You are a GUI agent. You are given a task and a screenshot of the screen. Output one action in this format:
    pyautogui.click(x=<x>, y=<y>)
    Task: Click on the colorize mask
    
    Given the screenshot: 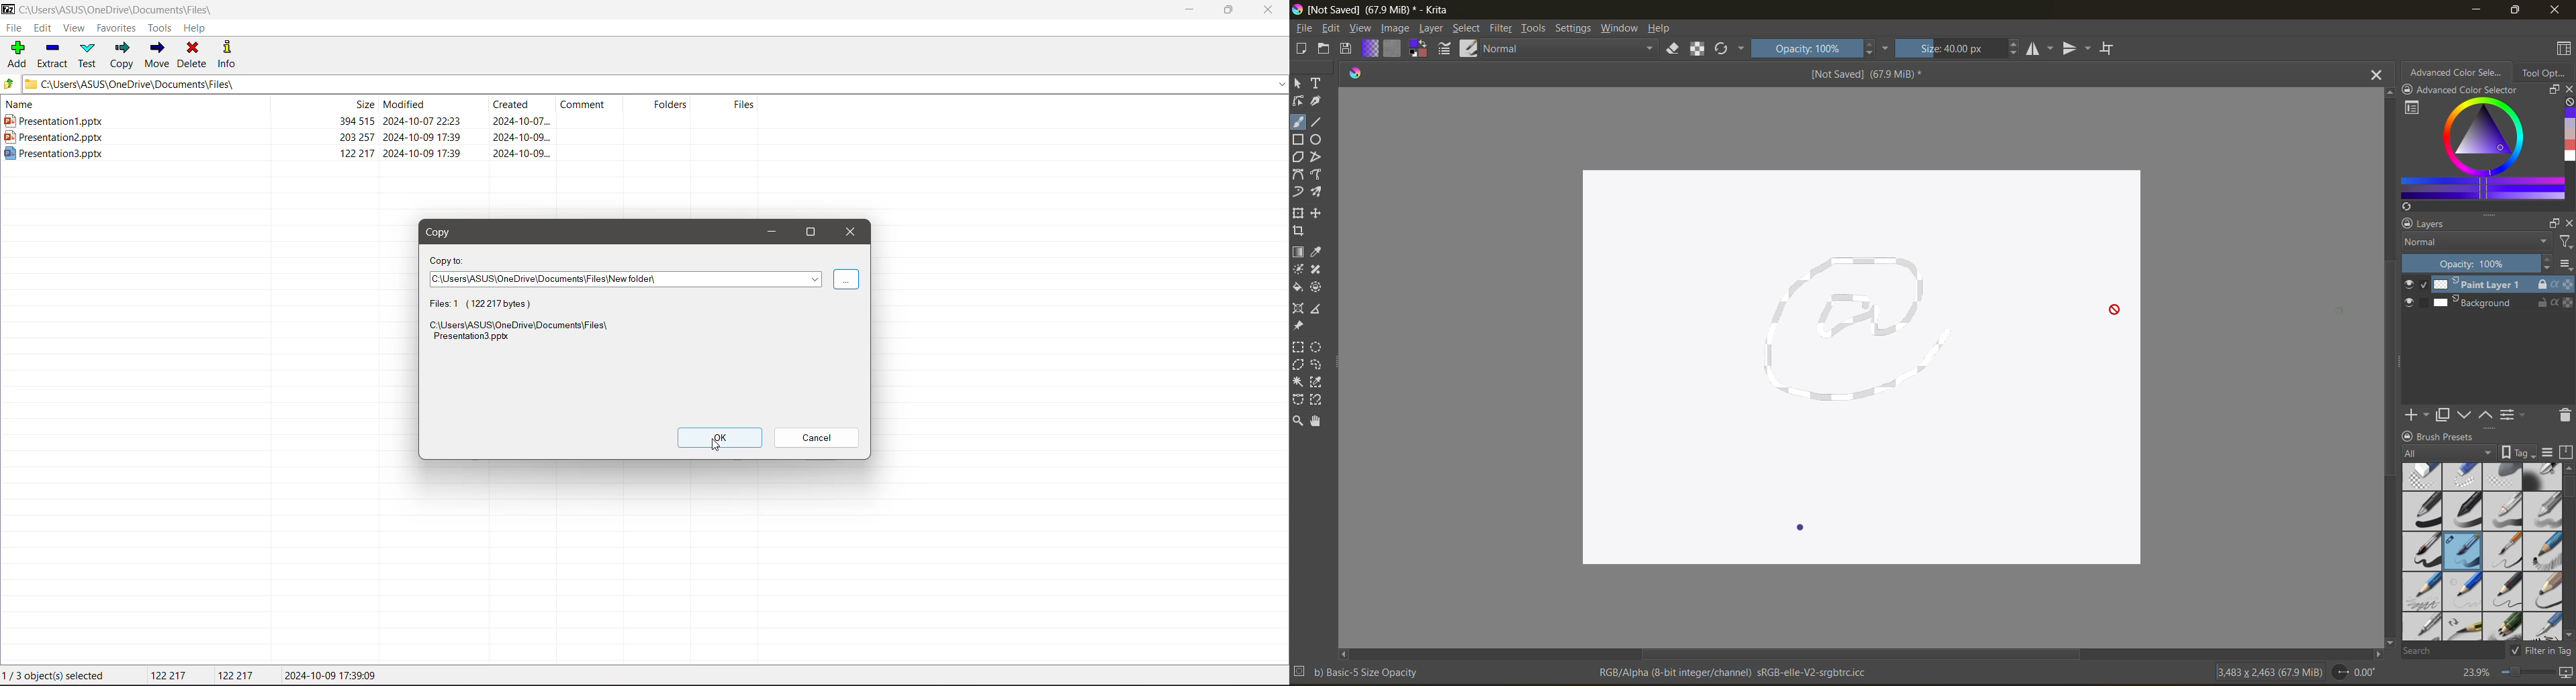 What is the action you would take?
    pyautogui.click(x=1297, y=269)
    